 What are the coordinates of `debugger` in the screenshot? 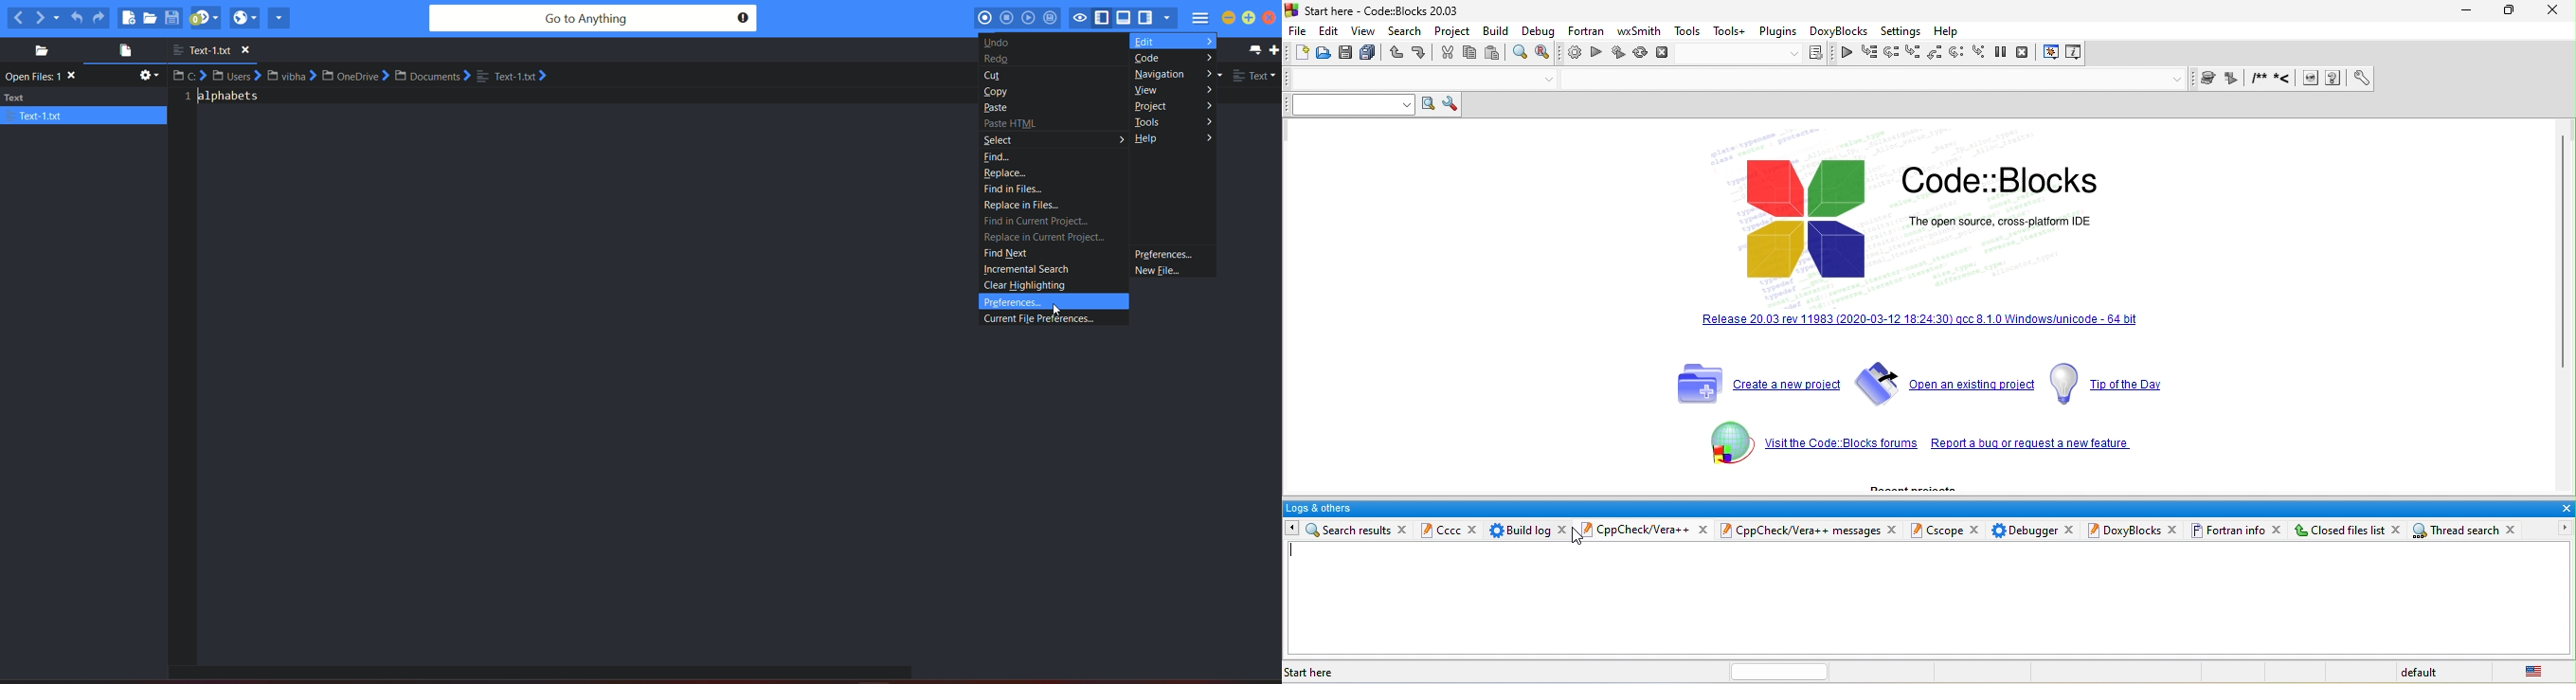 It's located at (2024, 530).